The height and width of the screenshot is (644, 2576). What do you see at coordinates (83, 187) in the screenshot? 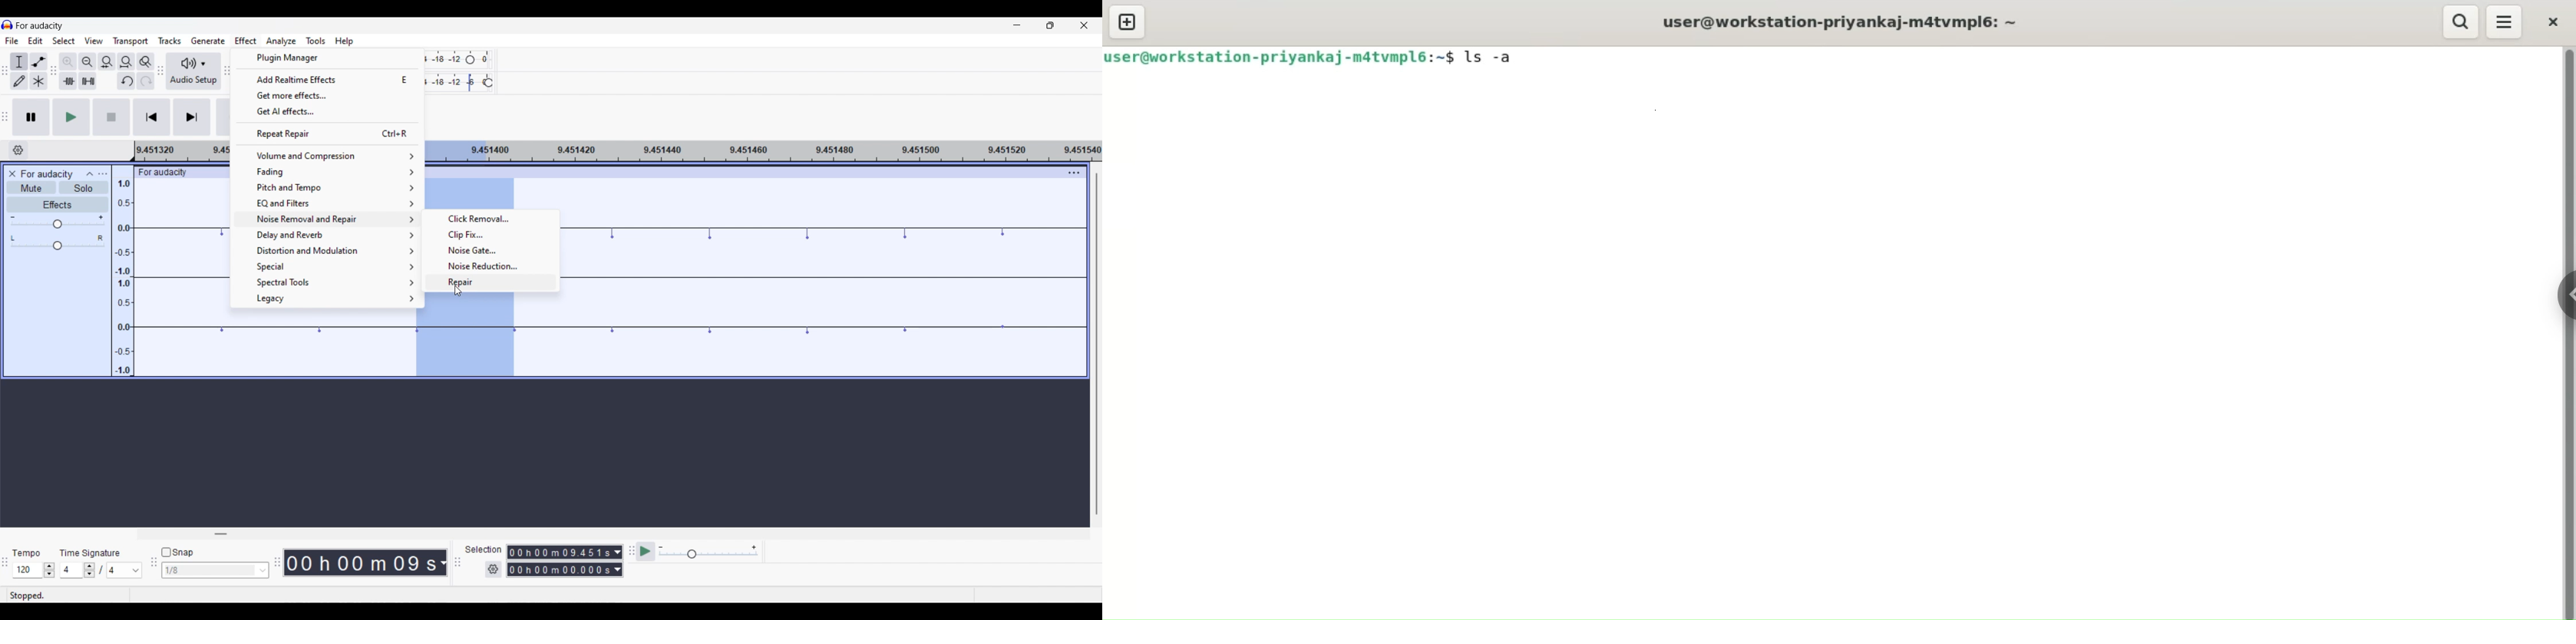
I see `Solo` at bounding box center [83, 187].